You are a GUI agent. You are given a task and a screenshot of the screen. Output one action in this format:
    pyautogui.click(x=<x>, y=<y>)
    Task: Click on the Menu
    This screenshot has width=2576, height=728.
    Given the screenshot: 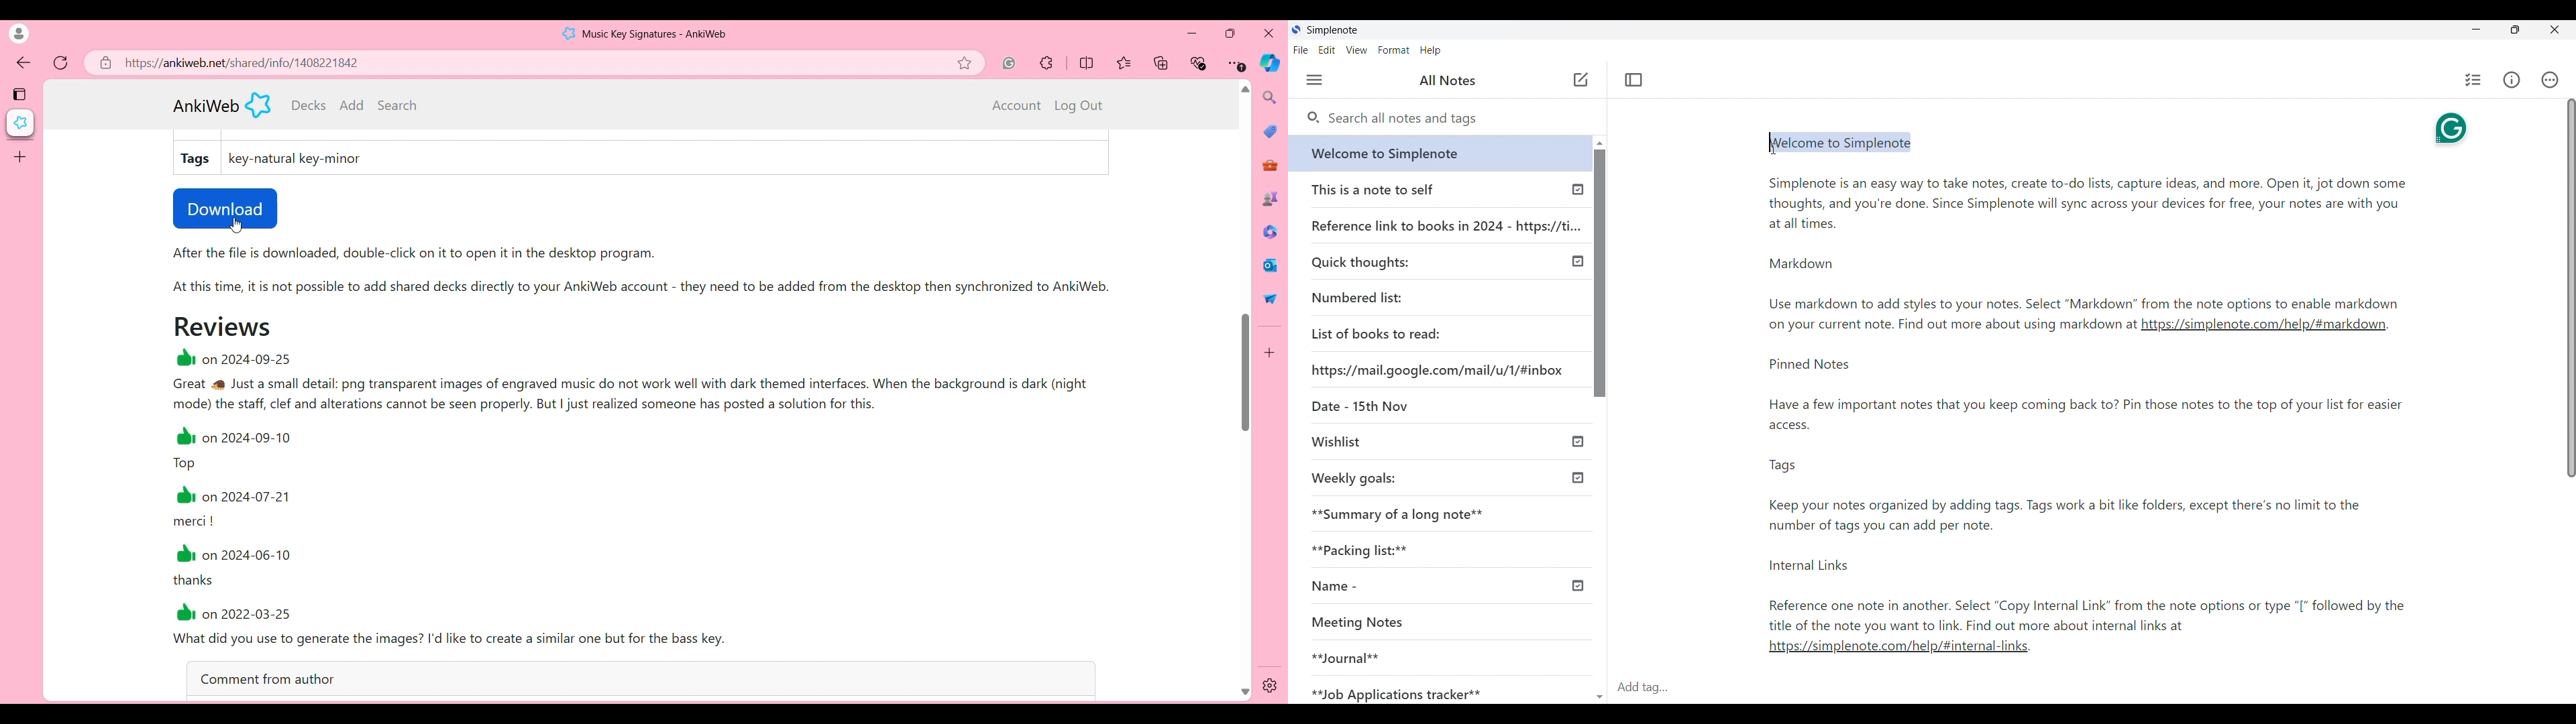 What is the action you would take?
    pyautogui.click(x=1314, y=80)
    